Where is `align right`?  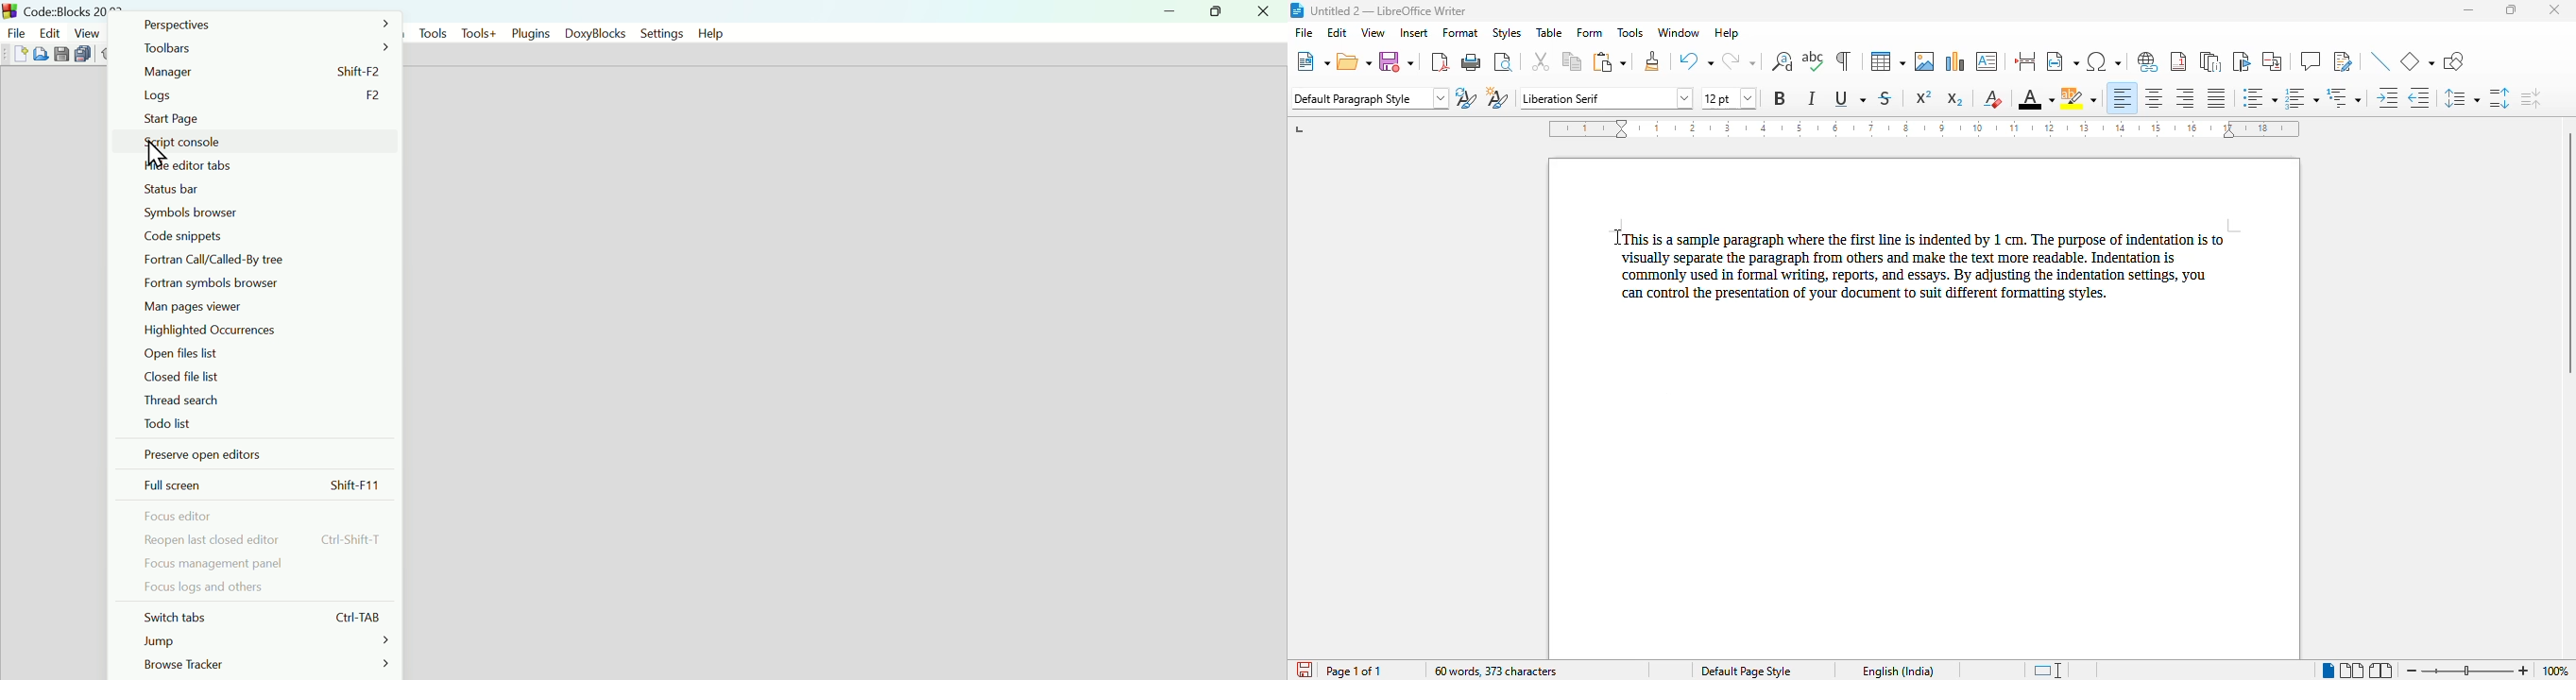 align right is located at coordinates (2184, 97).